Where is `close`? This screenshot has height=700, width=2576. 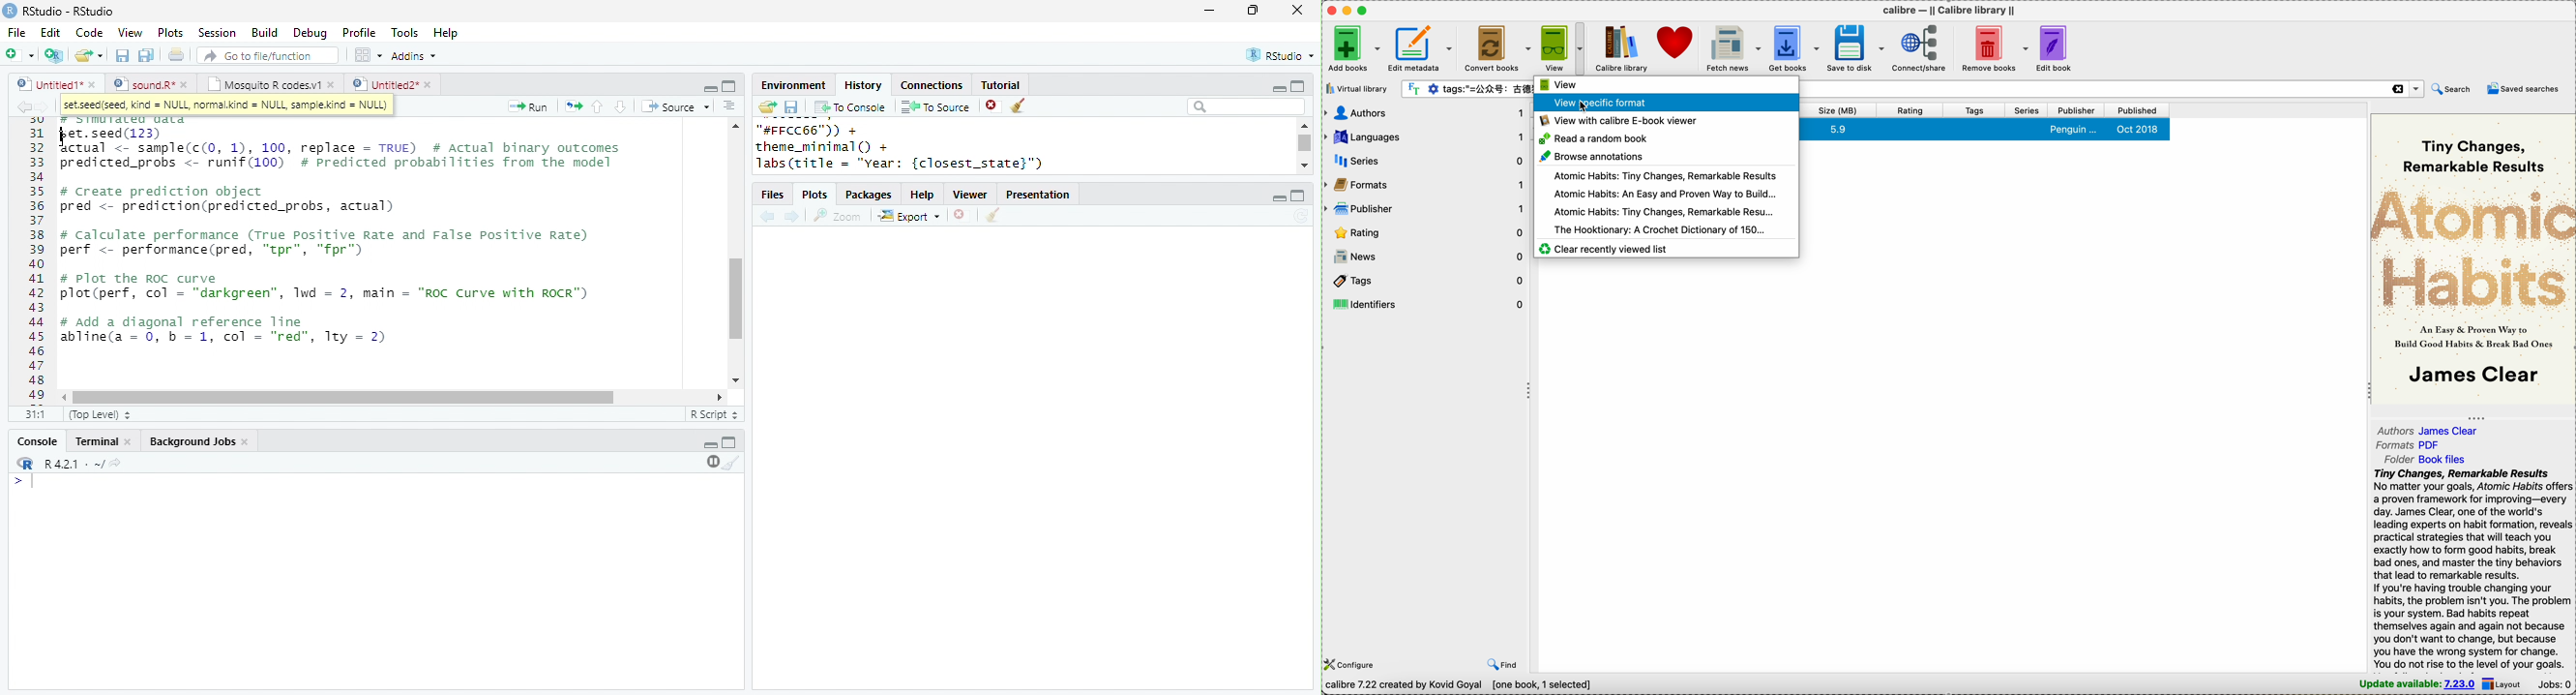 close is located at coordinates (1298, 10).